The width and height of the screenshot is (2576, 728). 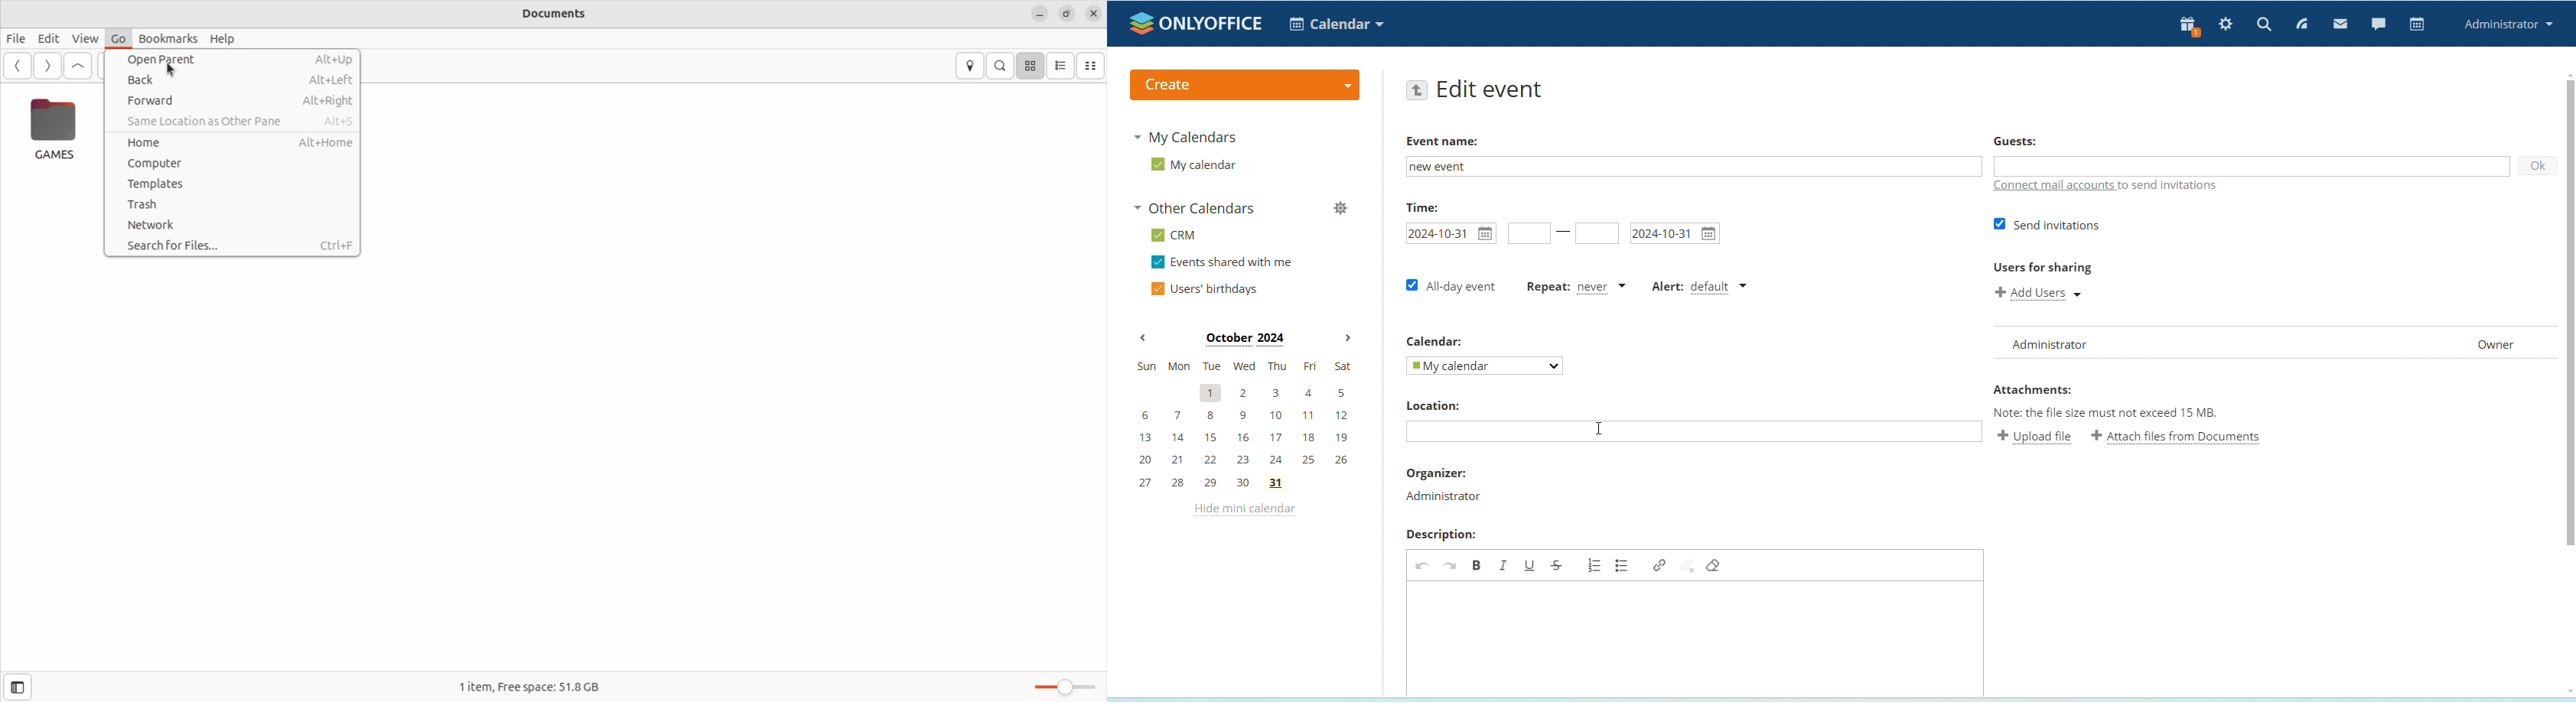 I want to click on my calendar, so click(x=1194, y=165).